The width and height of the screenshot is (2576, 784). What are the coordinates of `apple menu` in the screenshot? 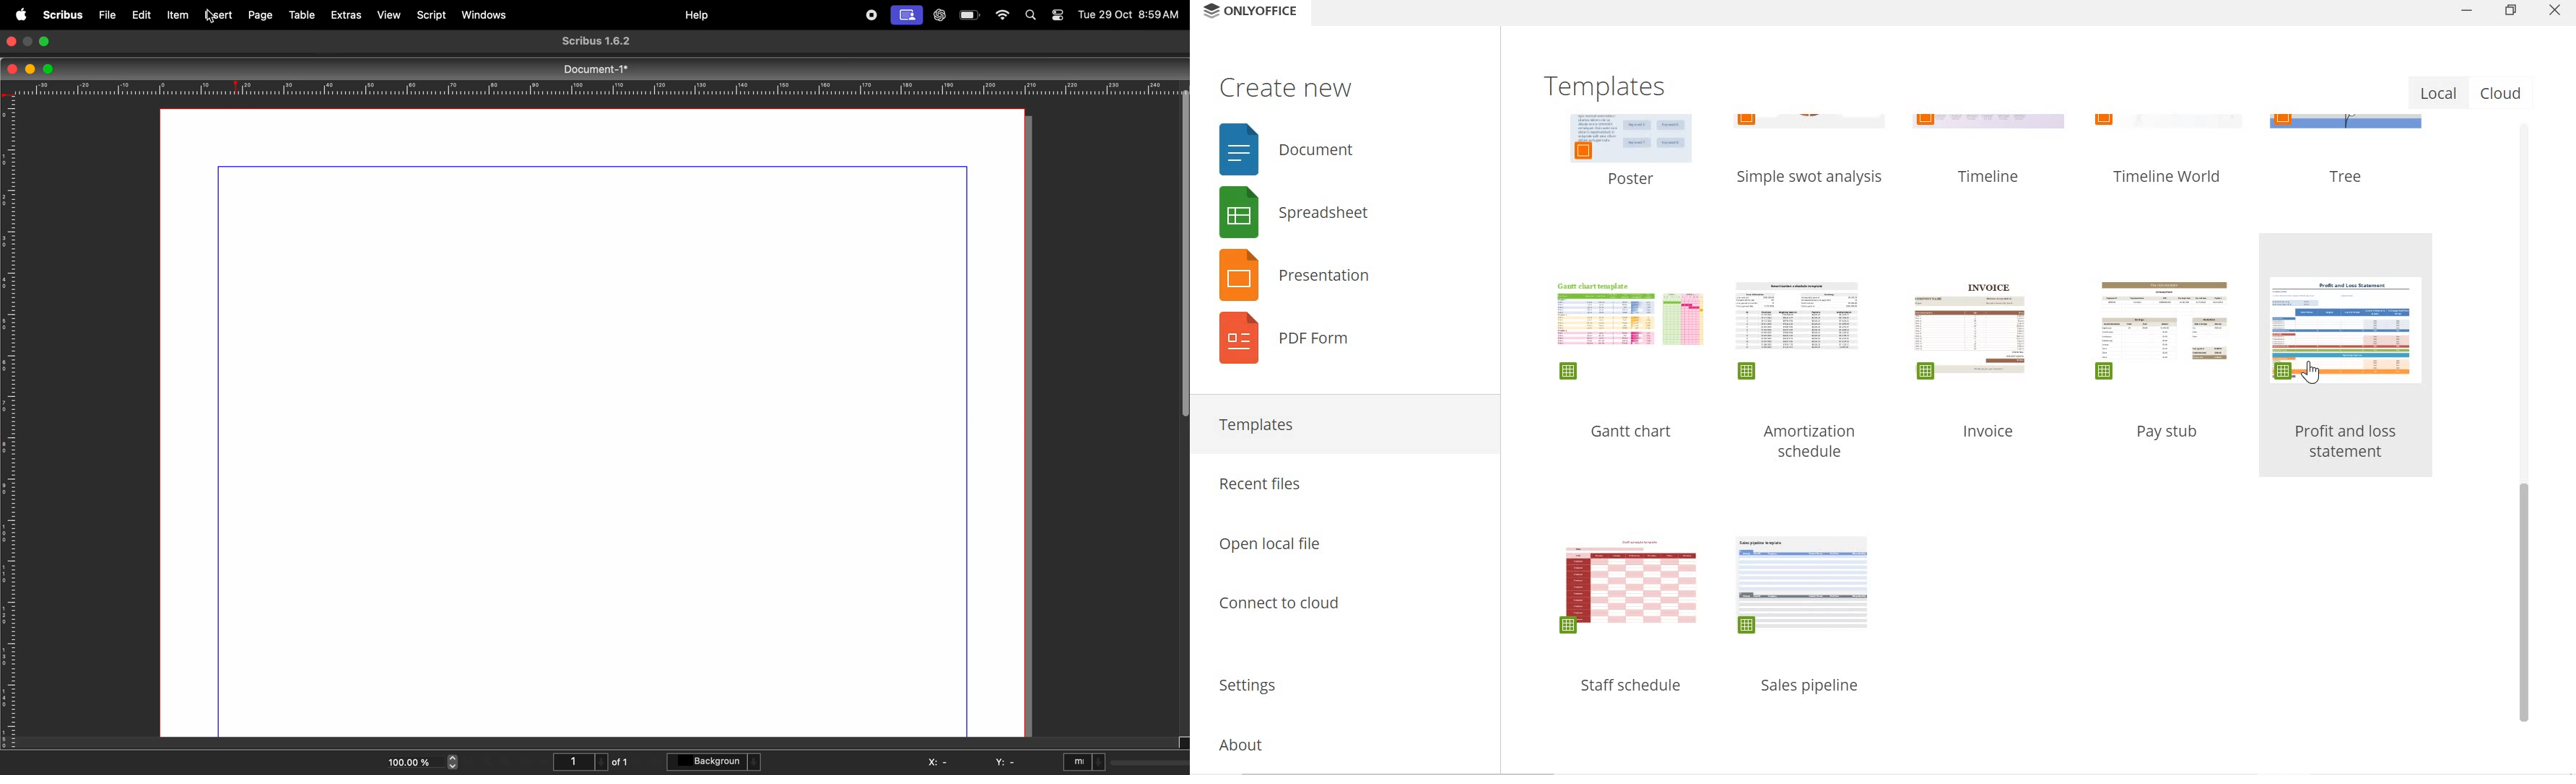 It's located at (19, 14).